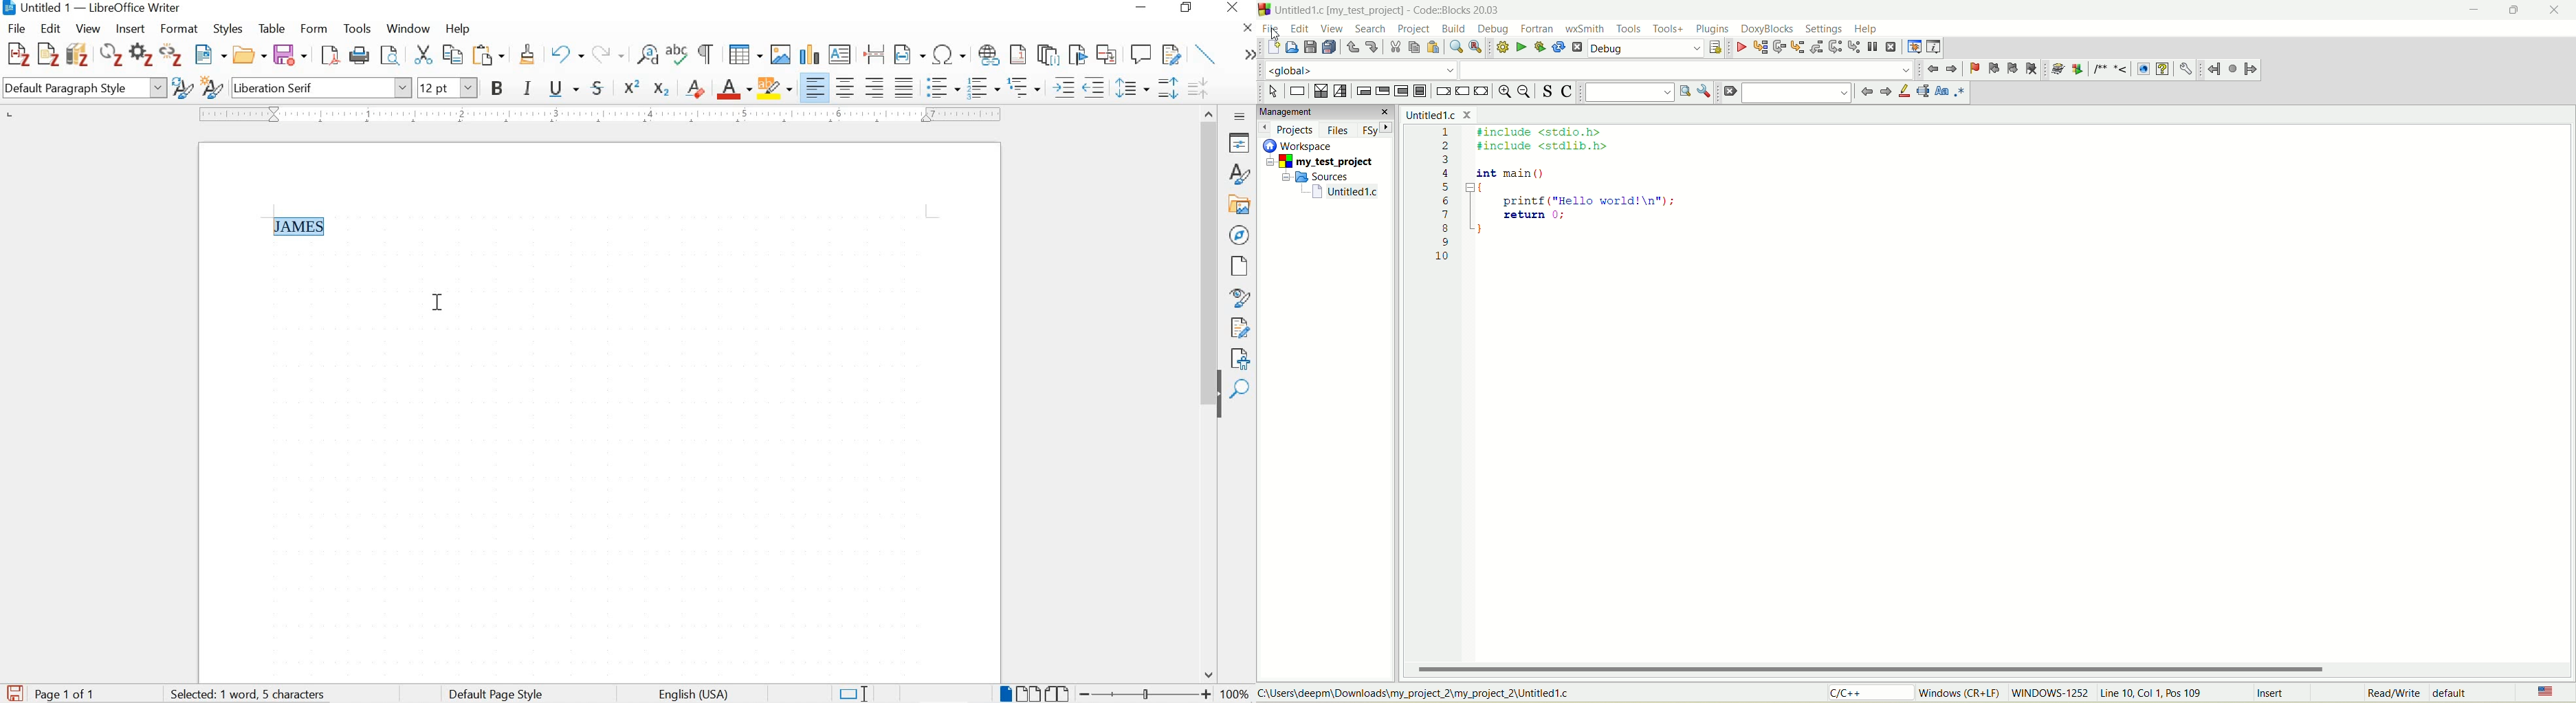 Image resolution: width=2576 pixels, height=728 pixels. What do you see at coordinates (1715, 49) in the screenshot?
I see `select target dialog` at bounding box center [1715, 49].